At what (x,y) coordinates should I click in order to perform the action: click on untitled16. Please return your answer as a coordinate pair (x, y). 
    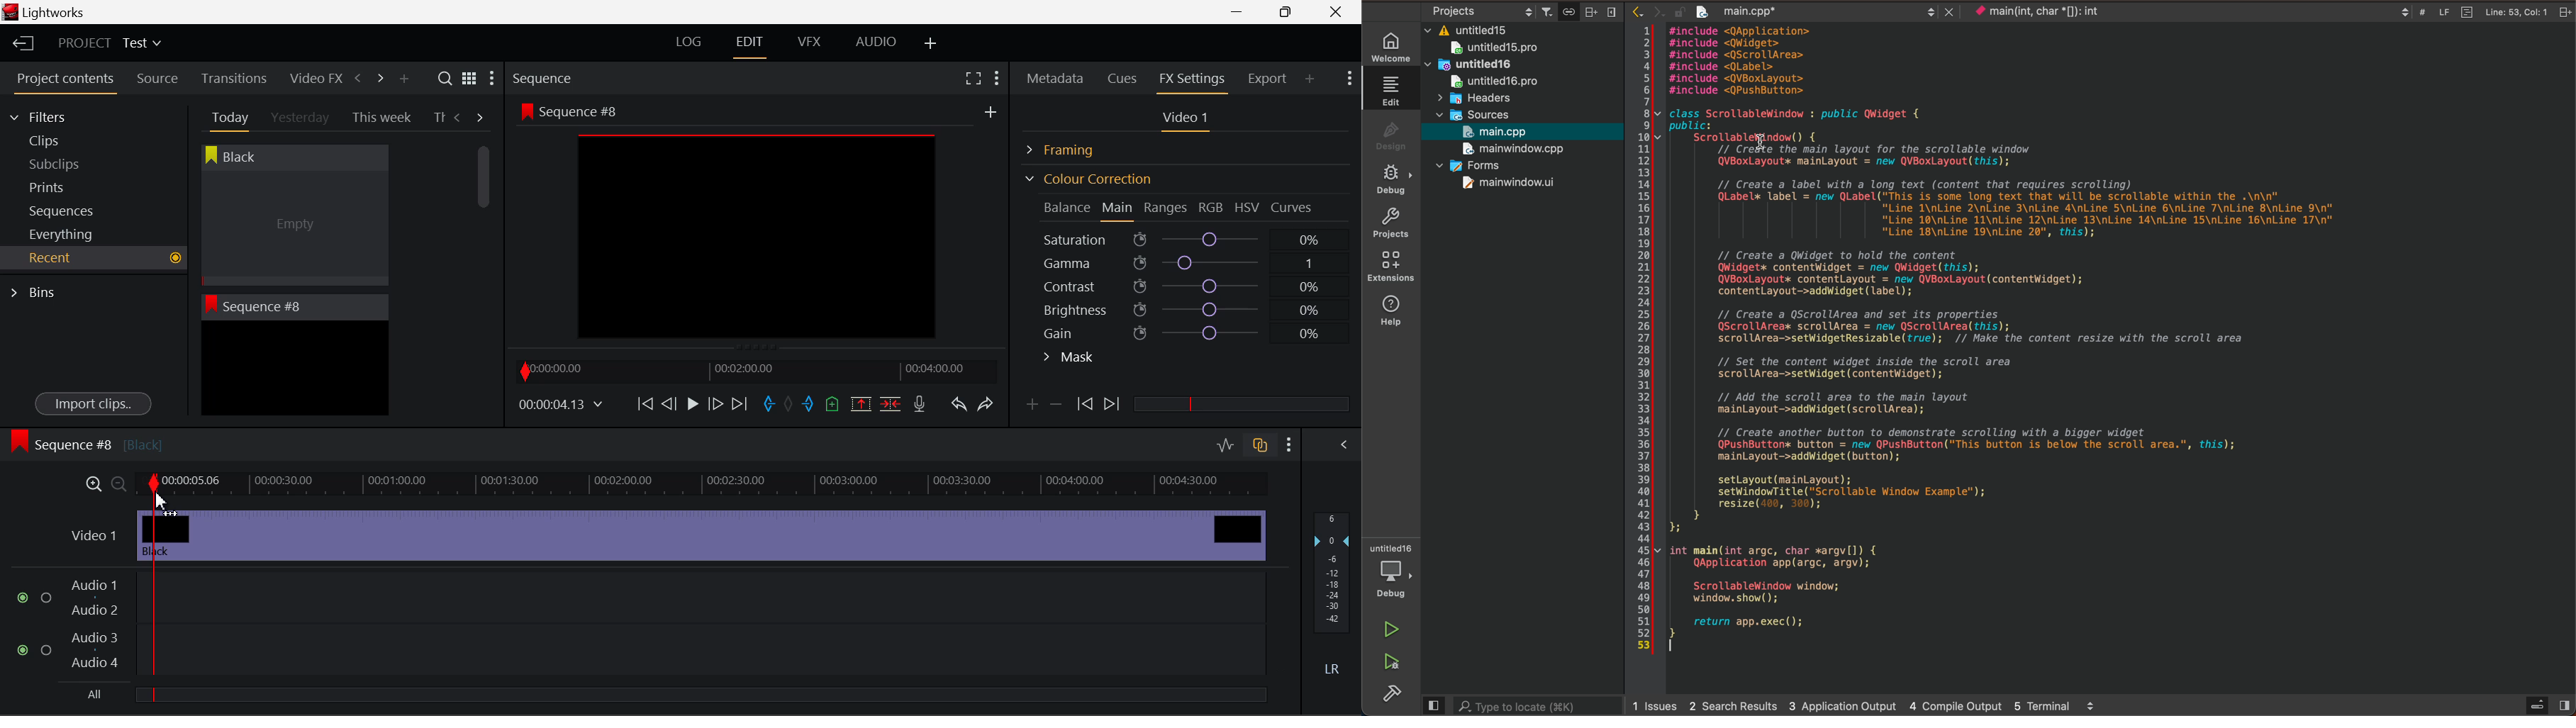
    Looking at the image, I should click on (1494, 66).